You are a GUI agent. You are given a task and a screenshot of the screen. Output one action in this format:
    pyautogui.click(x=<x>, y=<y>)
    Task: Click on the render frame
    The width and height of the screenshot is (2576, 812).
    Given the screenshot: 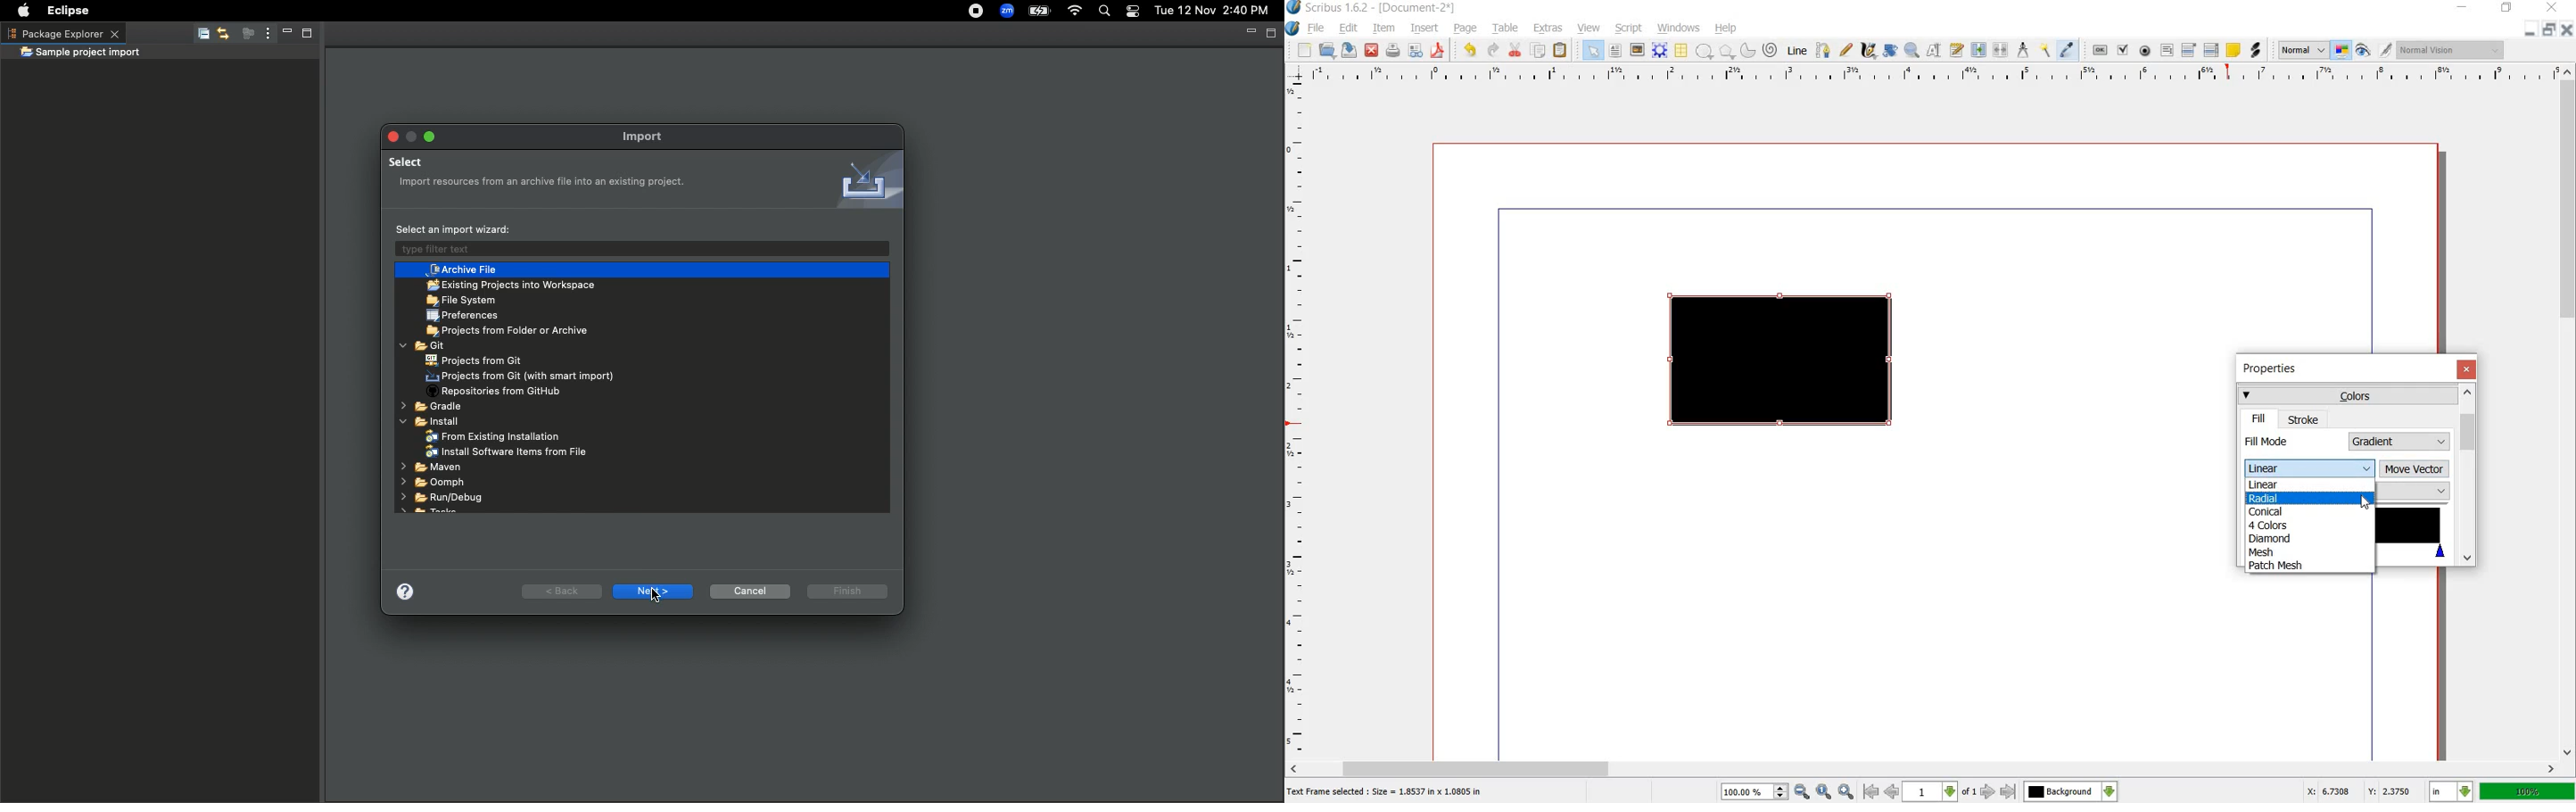 What is the action you would take?
    pyautogui.click(x=1660, y=51)
    